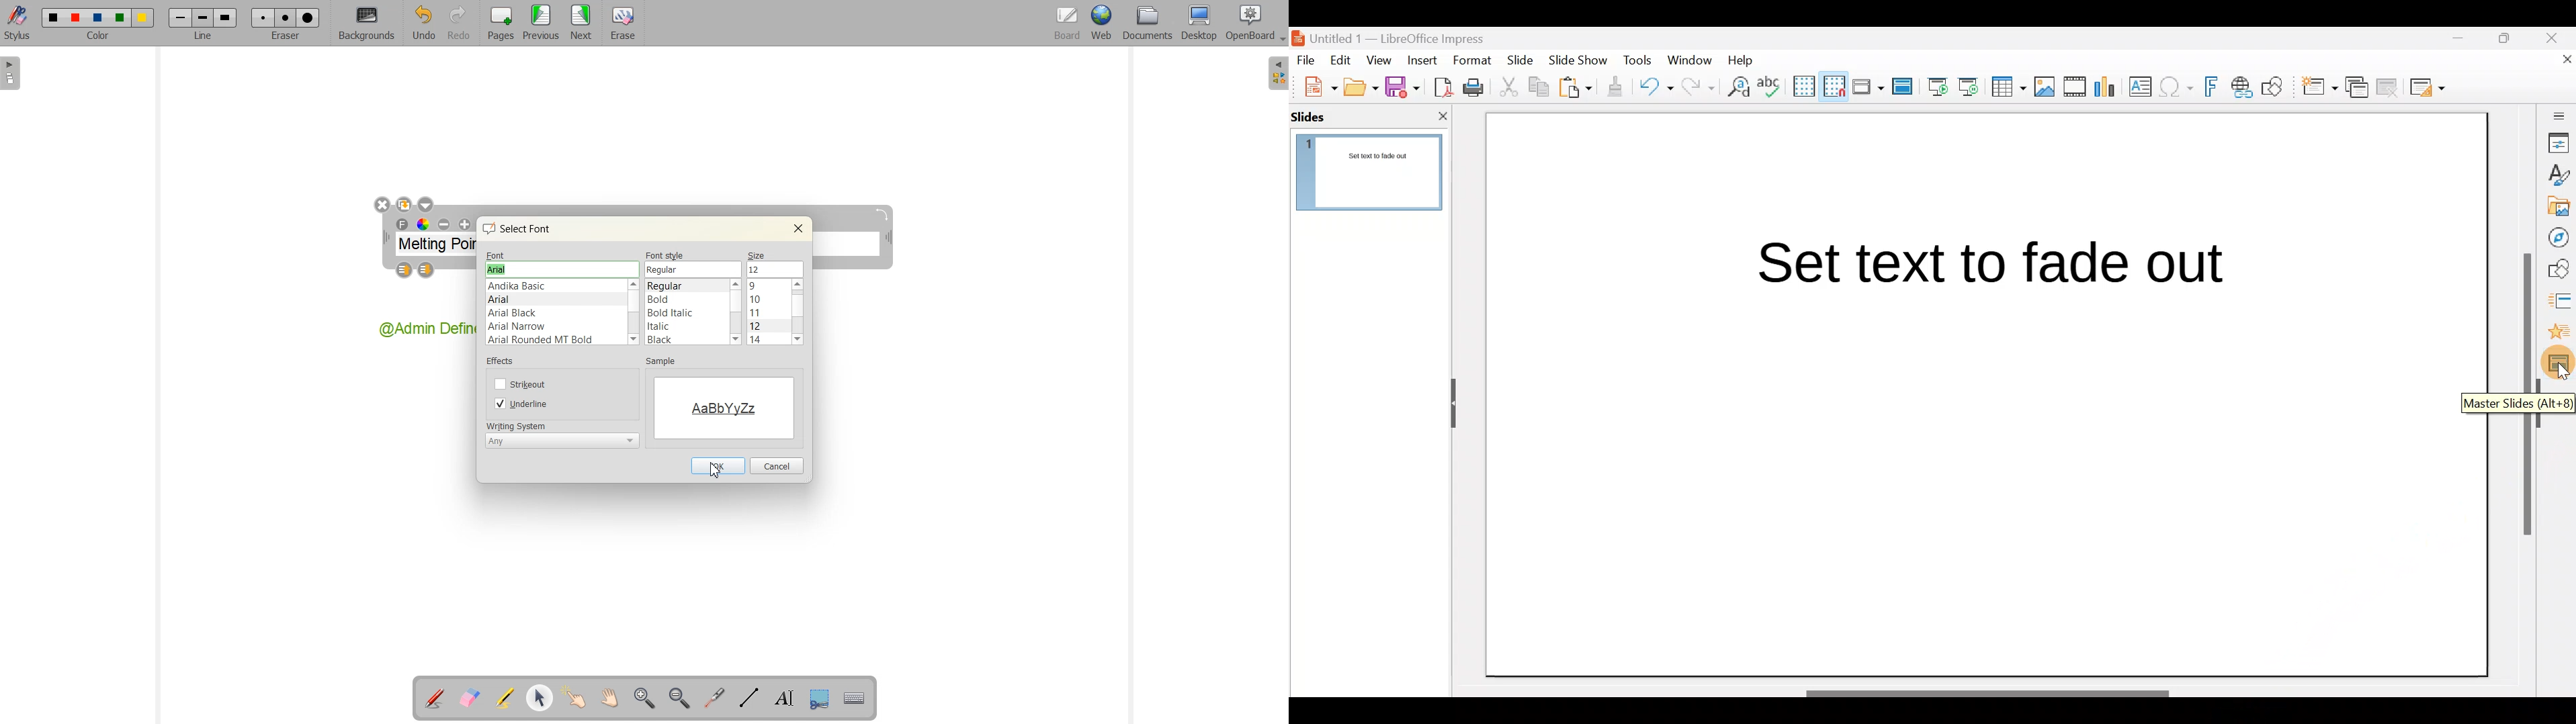 The height and width of the screenshot is (728, 2576). I want to click on Master slides, so click(2560, 368).